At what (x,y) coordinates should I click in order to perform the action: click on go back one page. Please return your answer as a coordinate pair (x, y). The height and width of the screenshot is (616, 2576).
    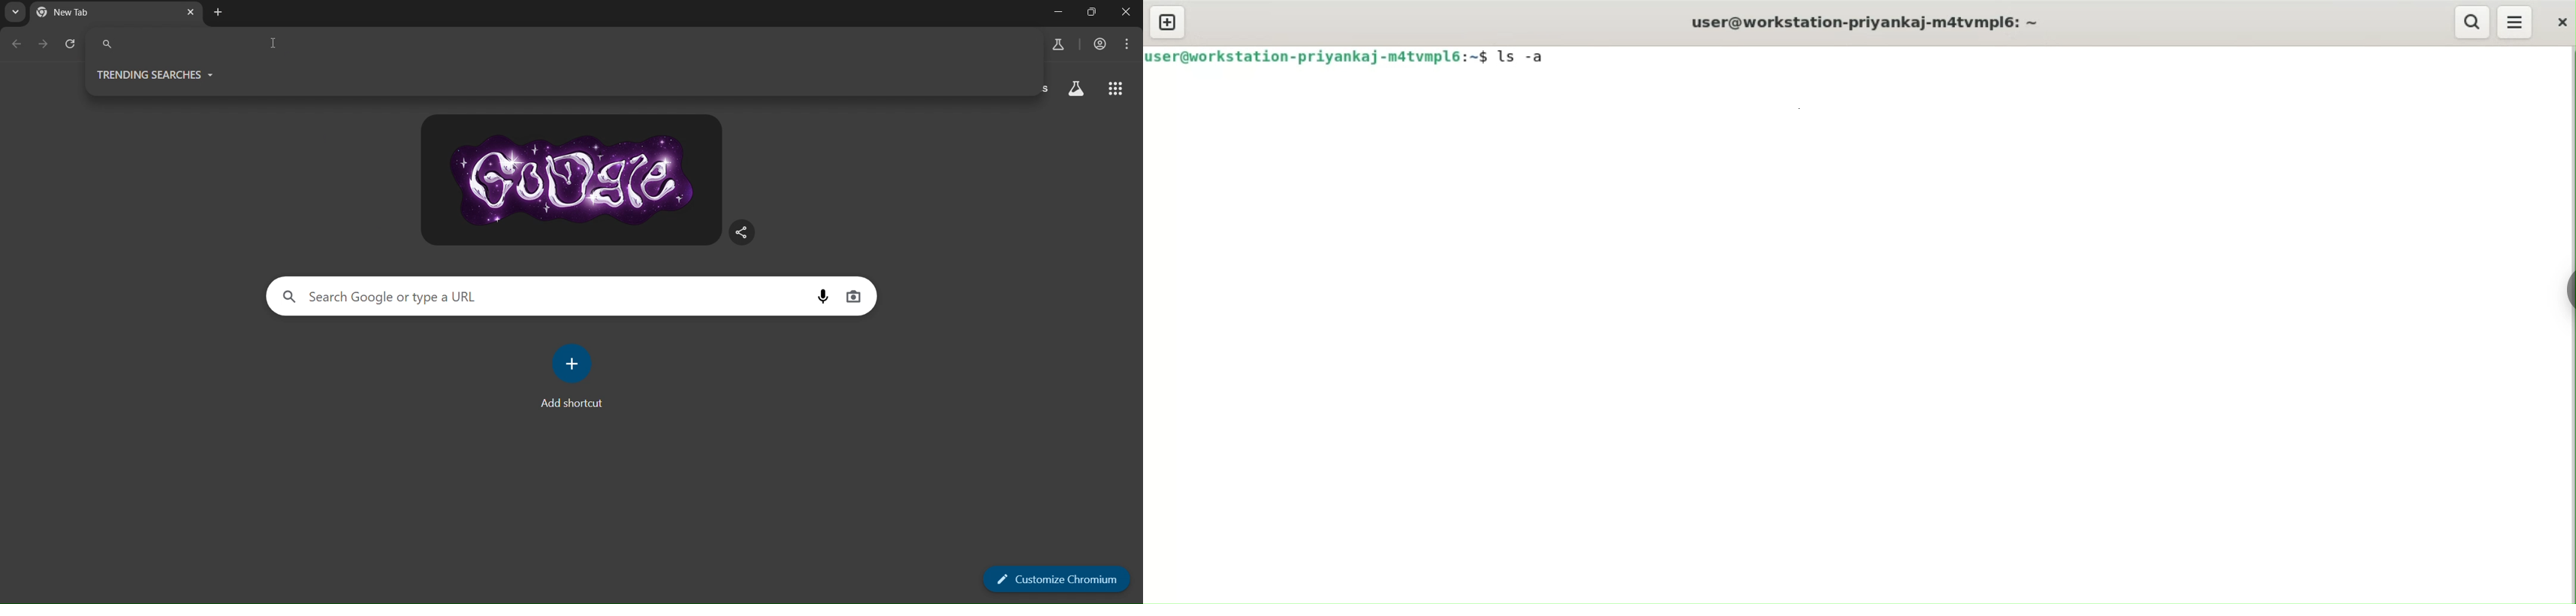
    Looking at the image, I should click on (17, 45).